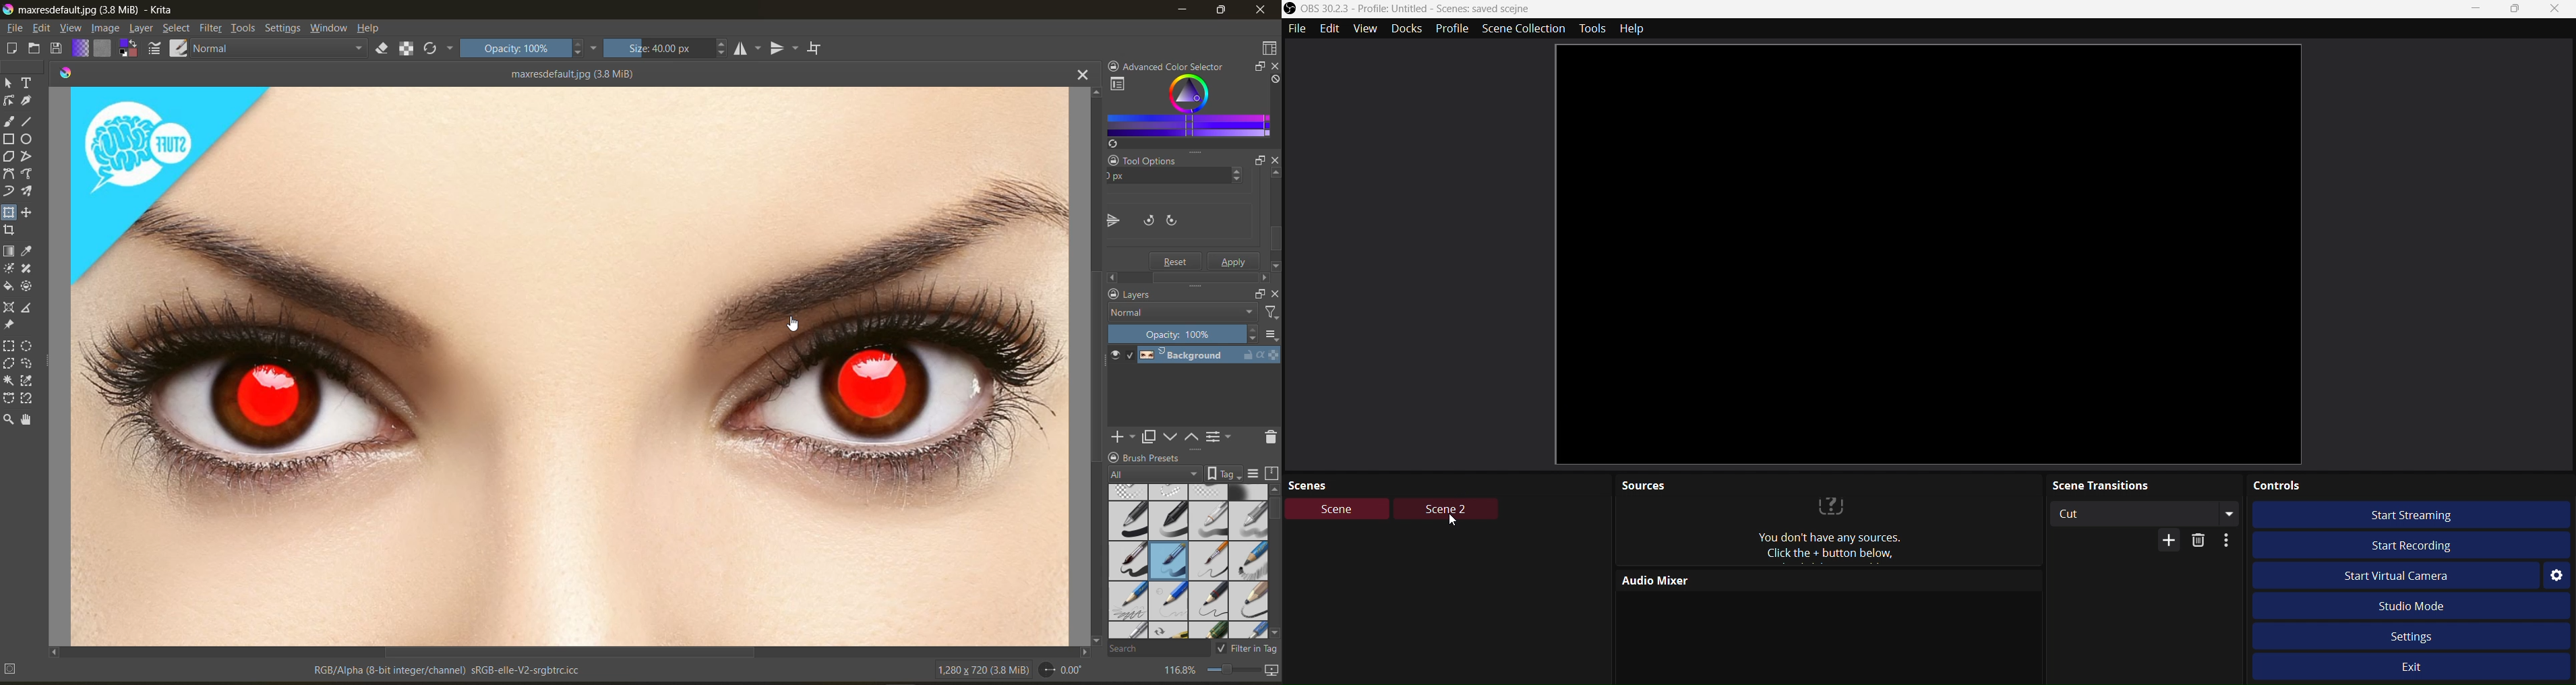 This screenshot has height=700, width=2576. What do you see at coordinates (1524, 29) in the screenshot?
I see `Scene Collection` at bounding box center [1524, 29].